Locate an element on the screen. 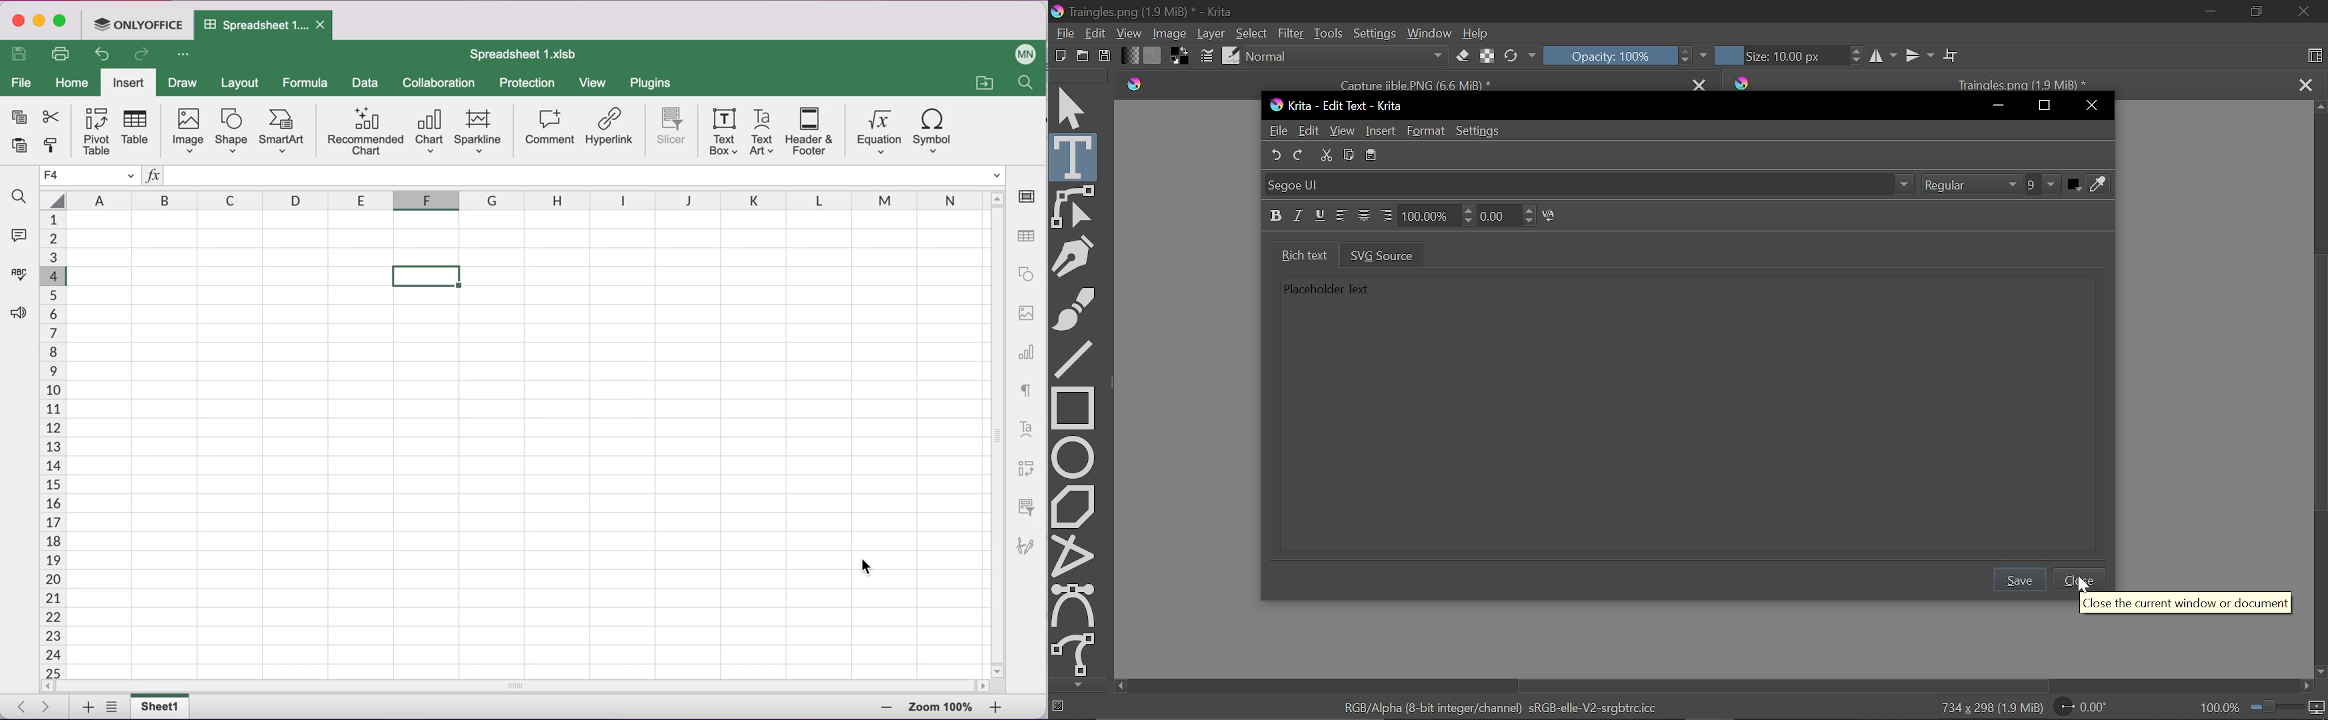  Polyline tool is located at coordinates (1074, 555).